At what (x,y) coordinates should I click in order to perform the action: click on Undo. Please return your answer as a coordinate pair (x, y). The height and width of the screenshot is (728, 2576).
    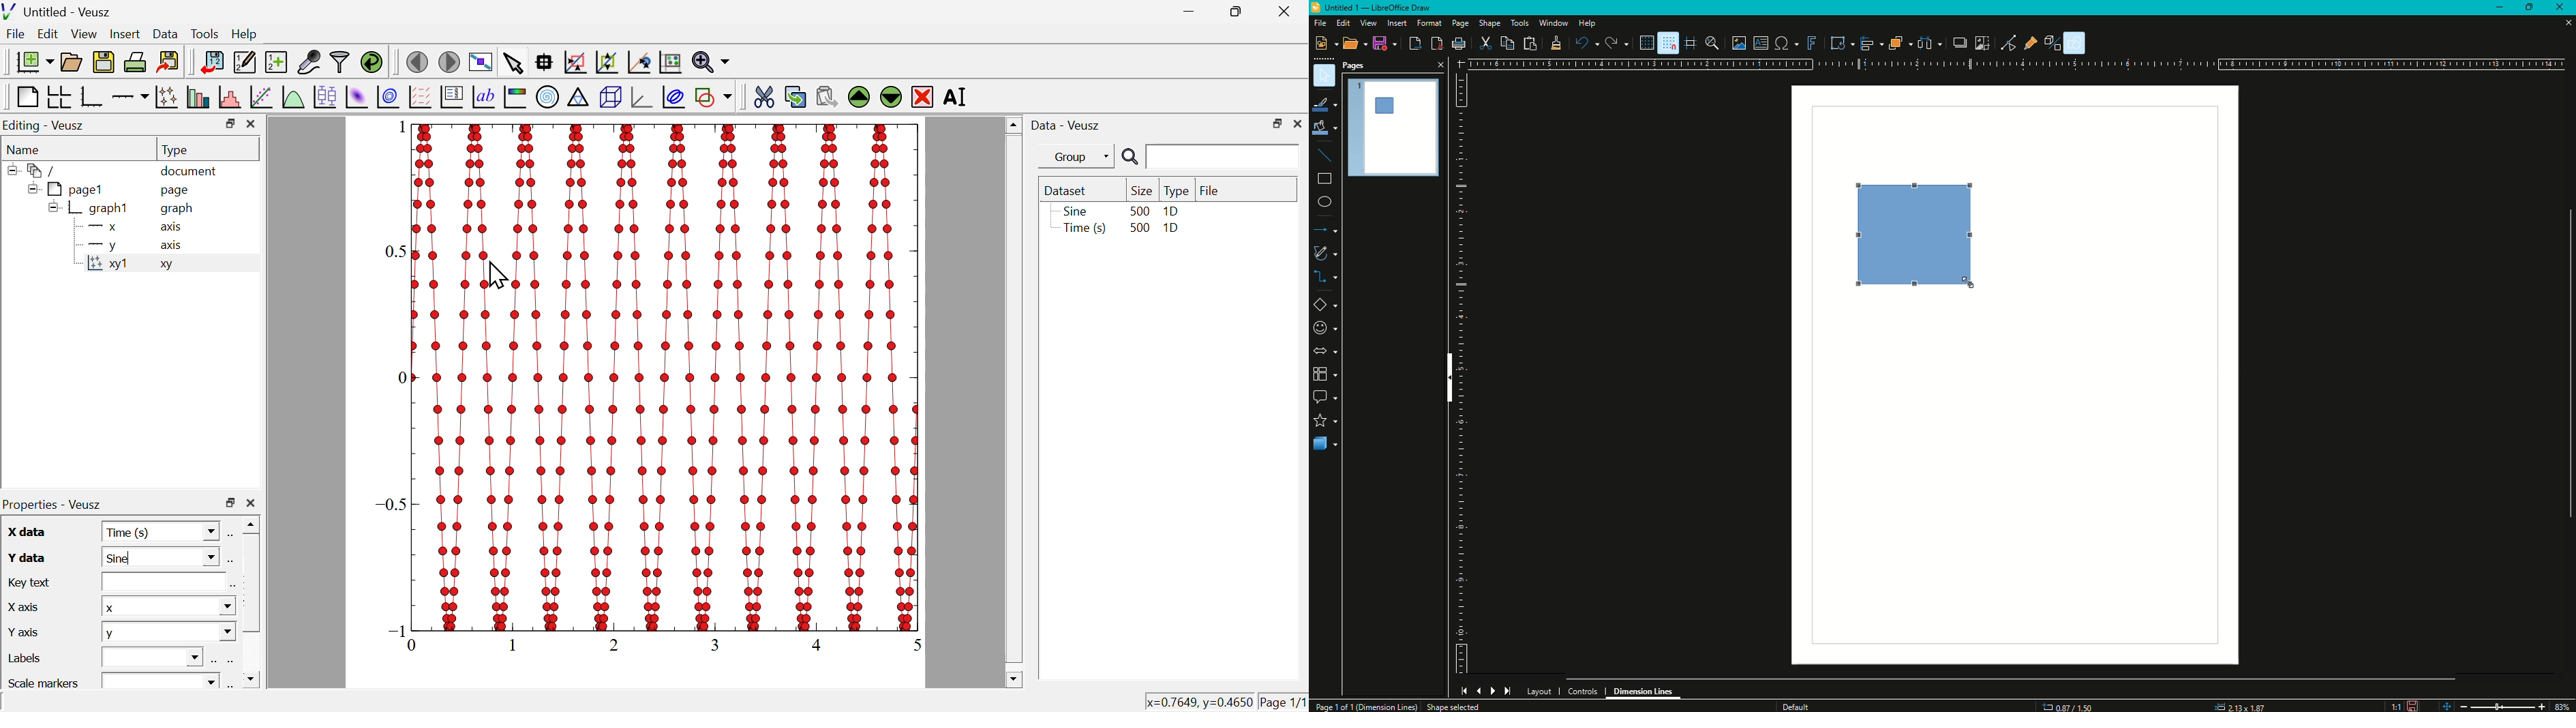
    Looking at the image, I should click on (1586, 44).